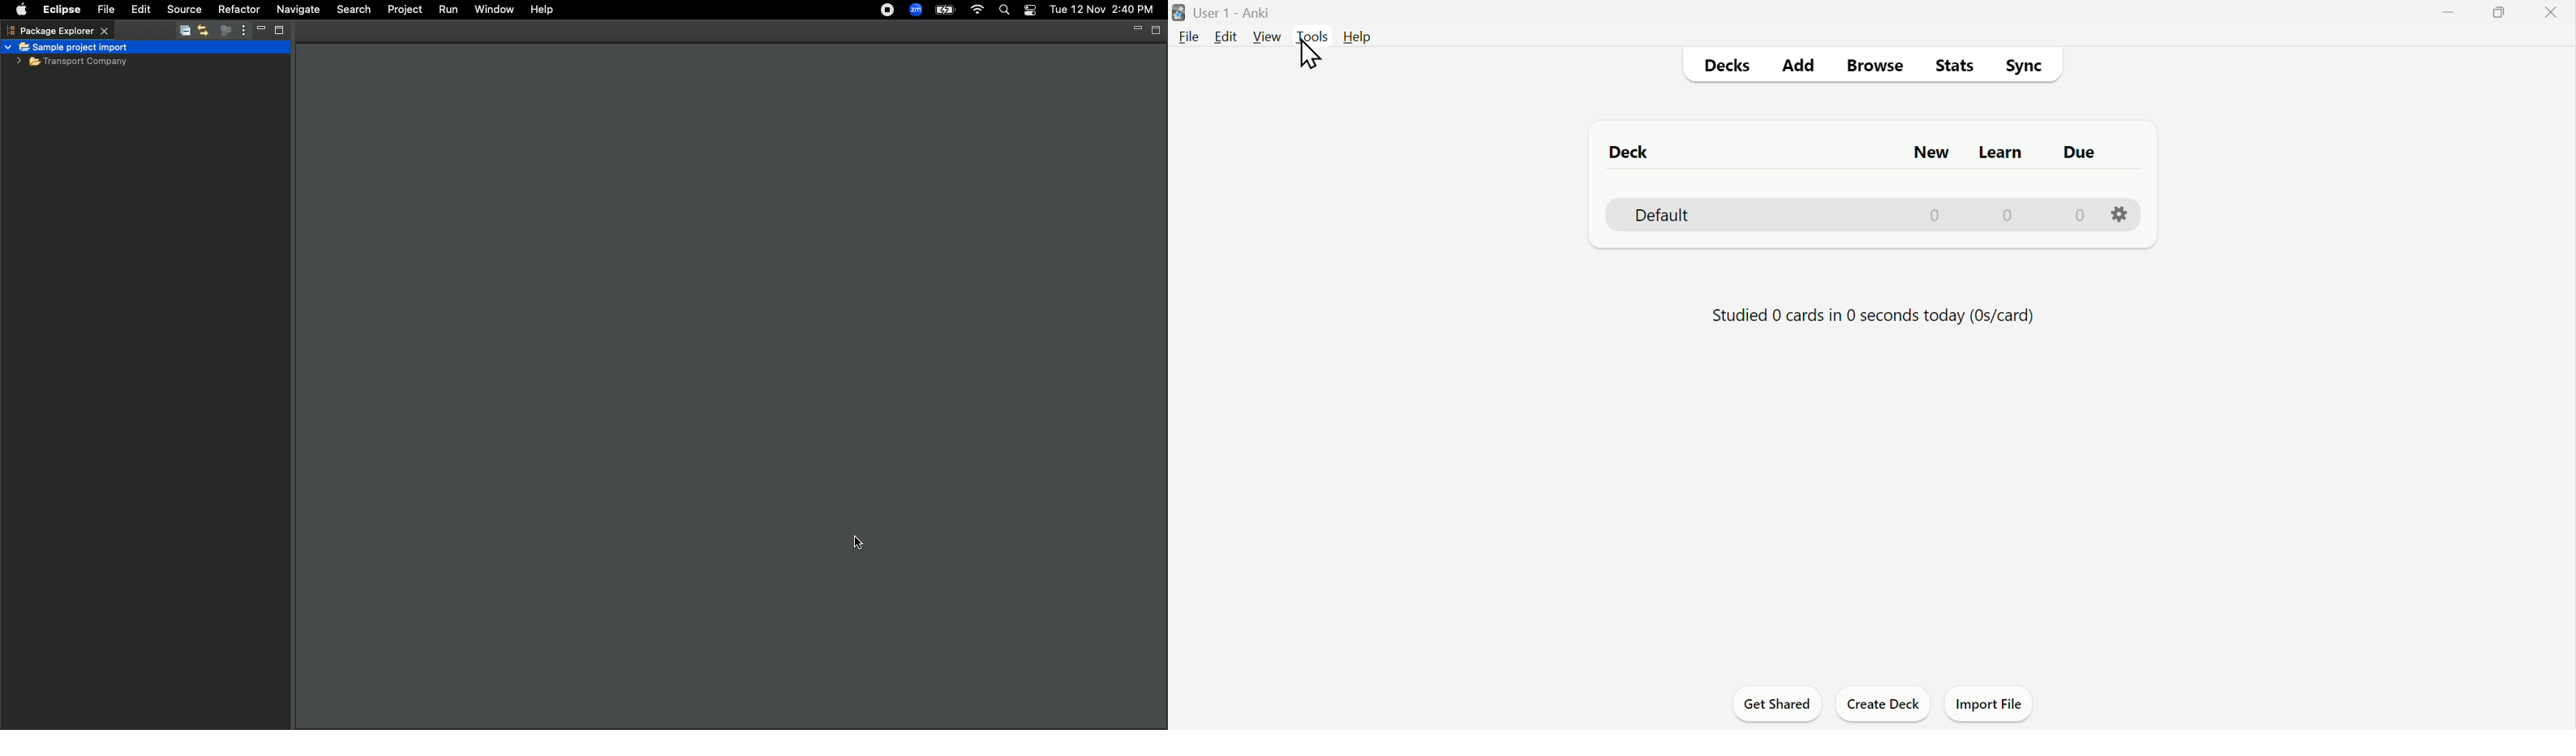 Image resolution: width=2576 pixels, height=756 pixels. What do you see at coordinates (2493, 18) in the screenshot?
I see `Maximise` at bounding box center [2493, 18].